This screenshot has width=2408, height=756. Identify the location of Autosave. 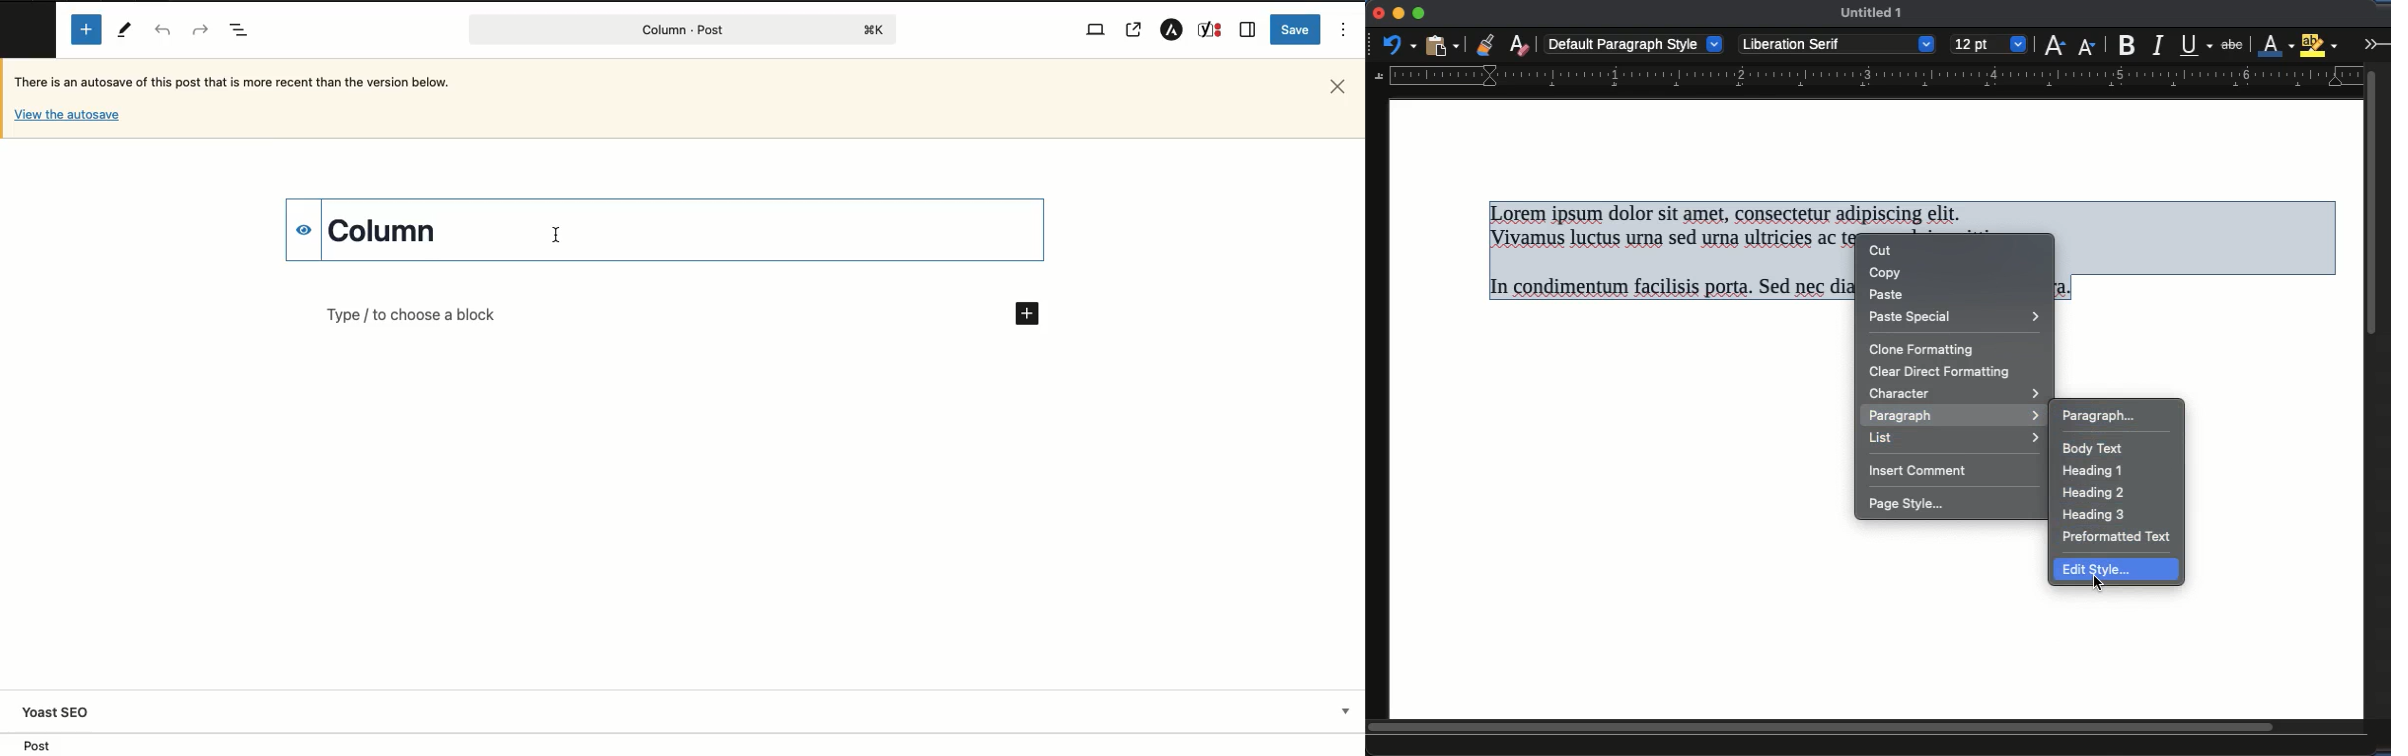
(255, 81).